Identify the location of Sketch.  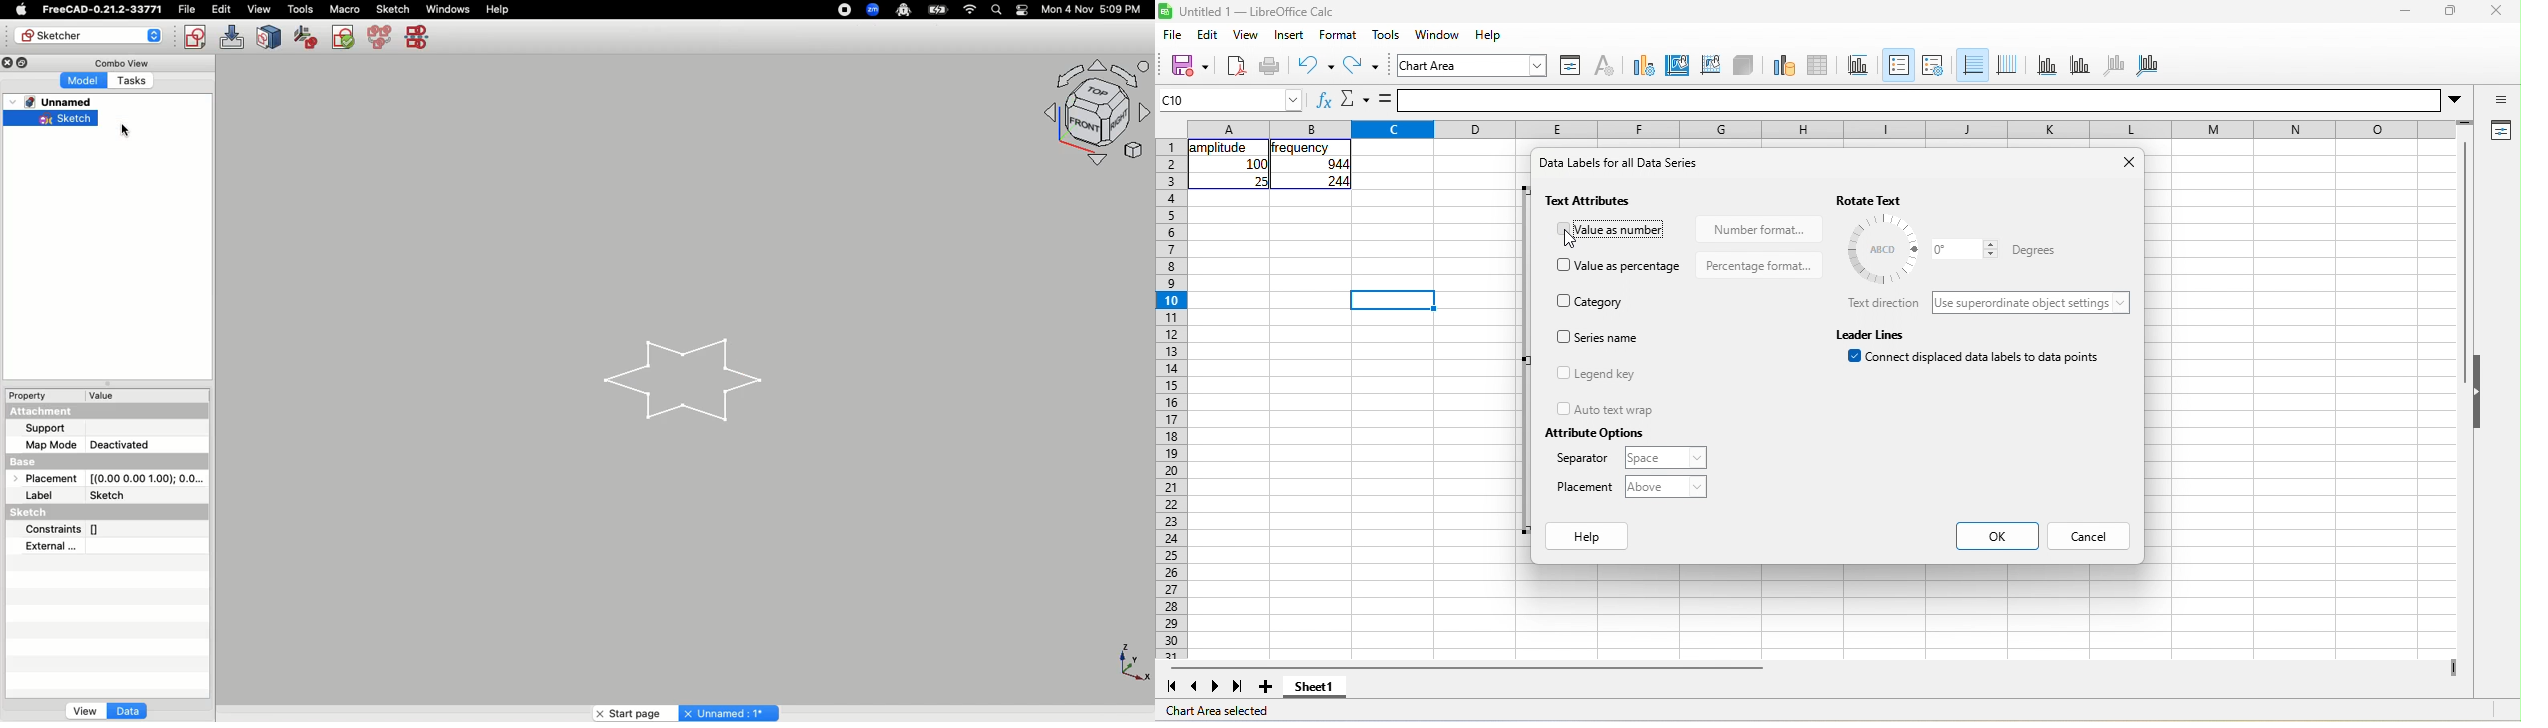
(51, 119).